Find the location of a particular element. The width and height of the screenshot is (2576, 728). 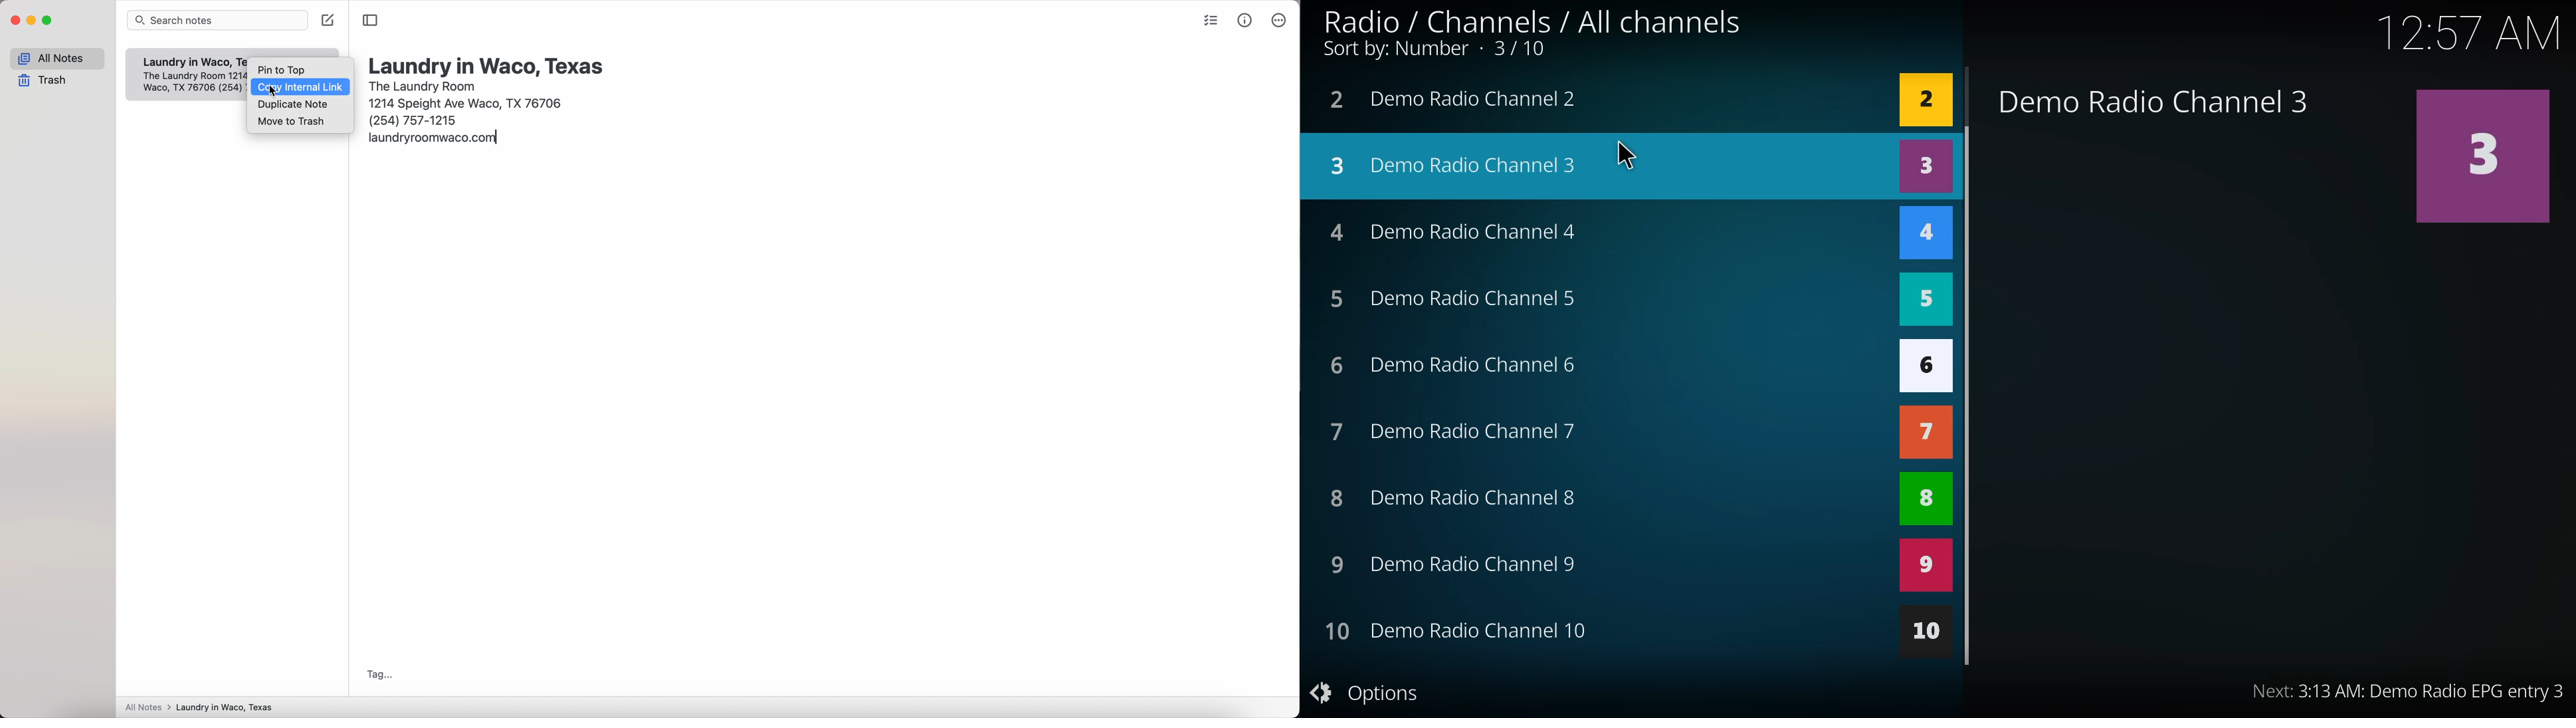

maximize app is located at coordinates (48, 20).